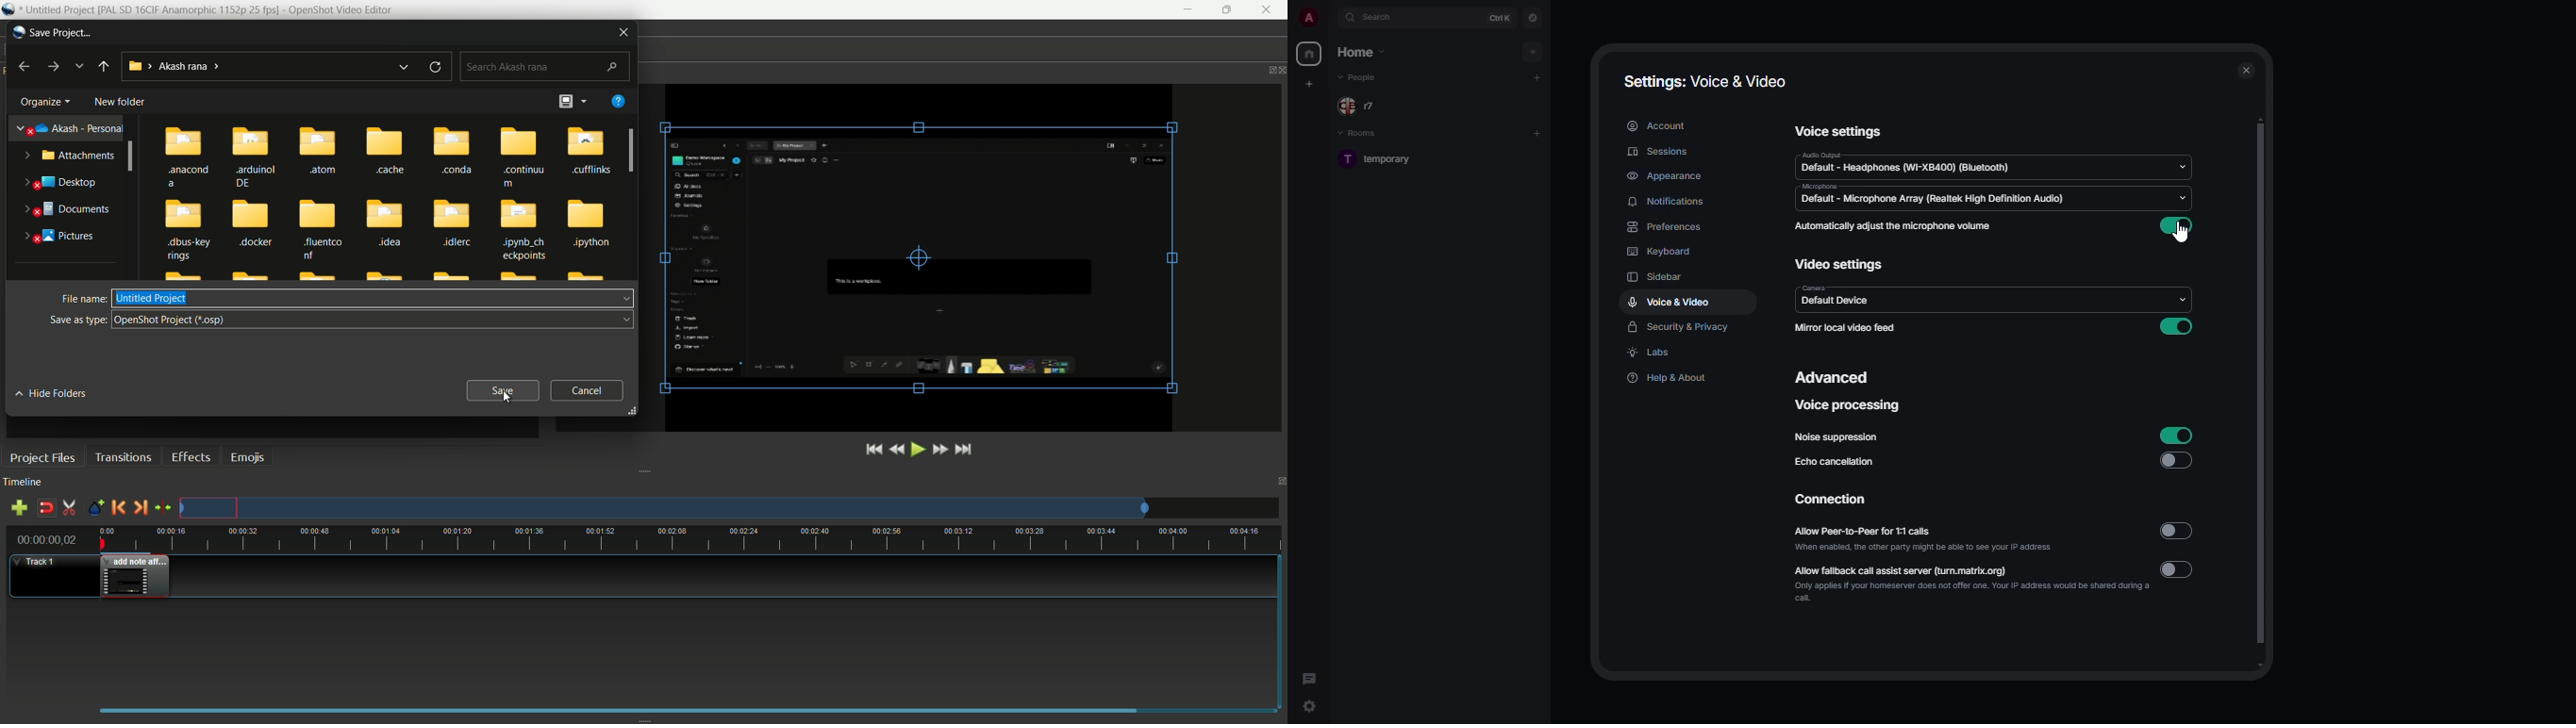  What do you see at coordinates (1664, 378) in the screenshot?
I see `help & about` at bounding box center [1664, 378].